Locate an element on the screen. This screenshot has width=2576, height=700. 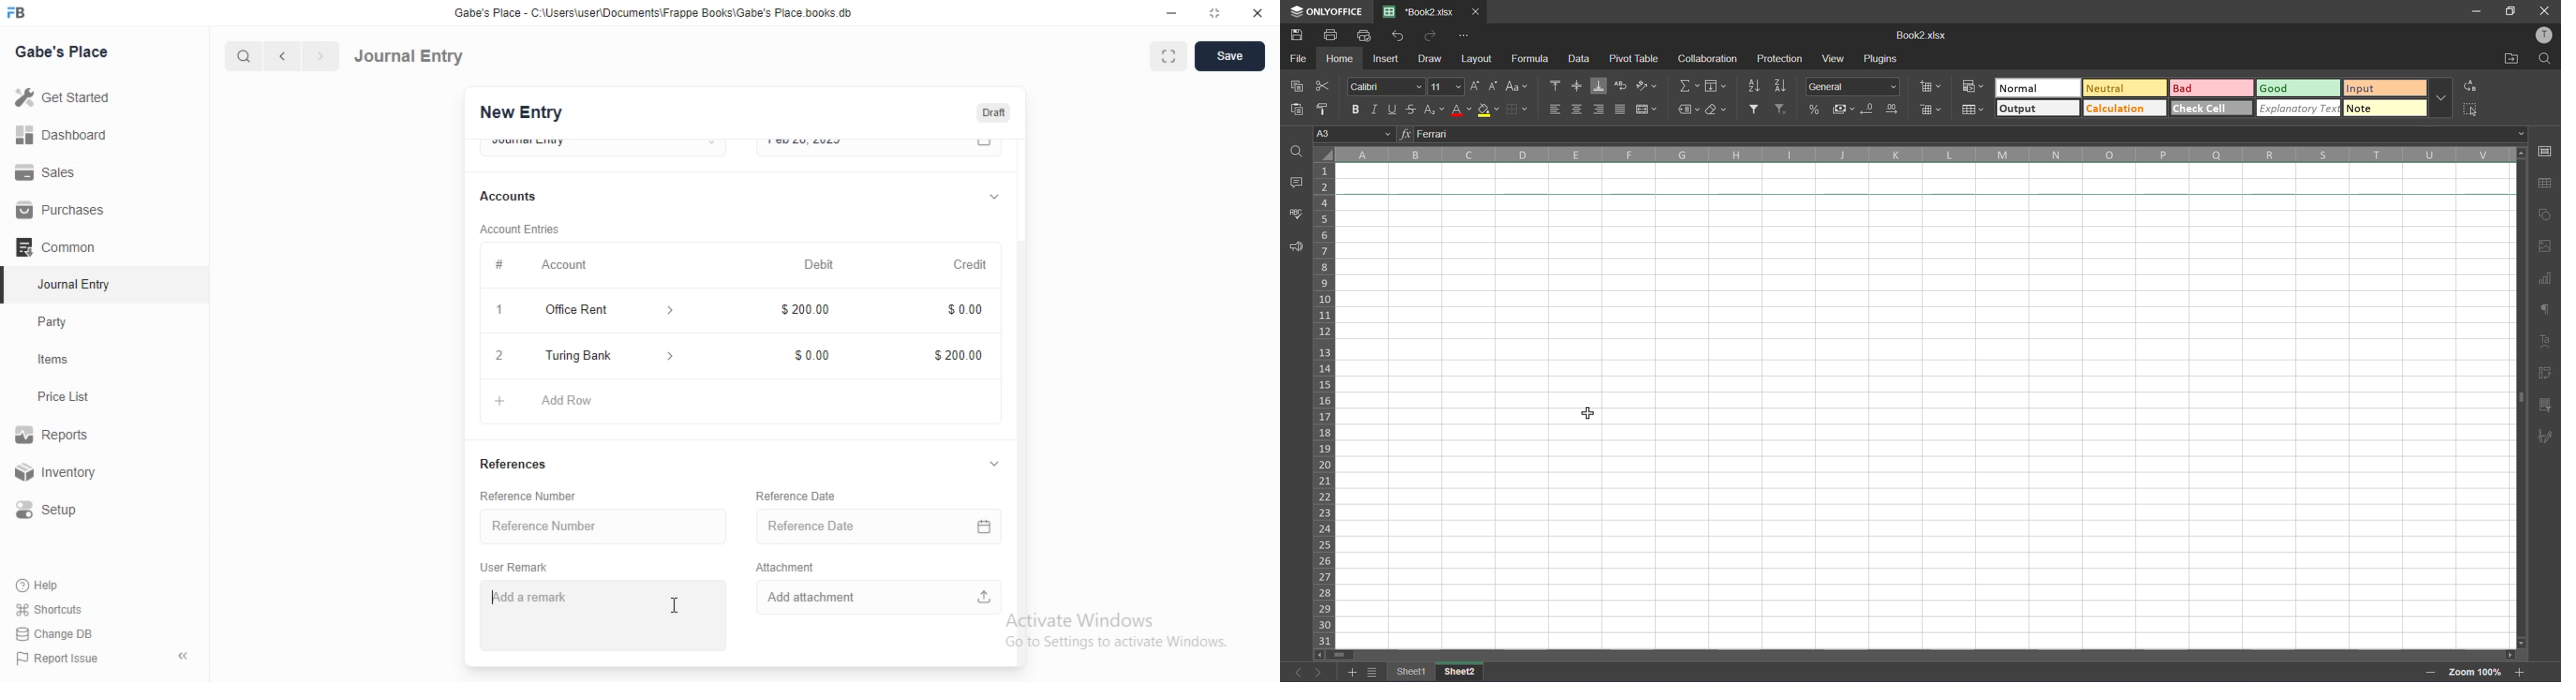
find is located at coordinates (1296, 151).